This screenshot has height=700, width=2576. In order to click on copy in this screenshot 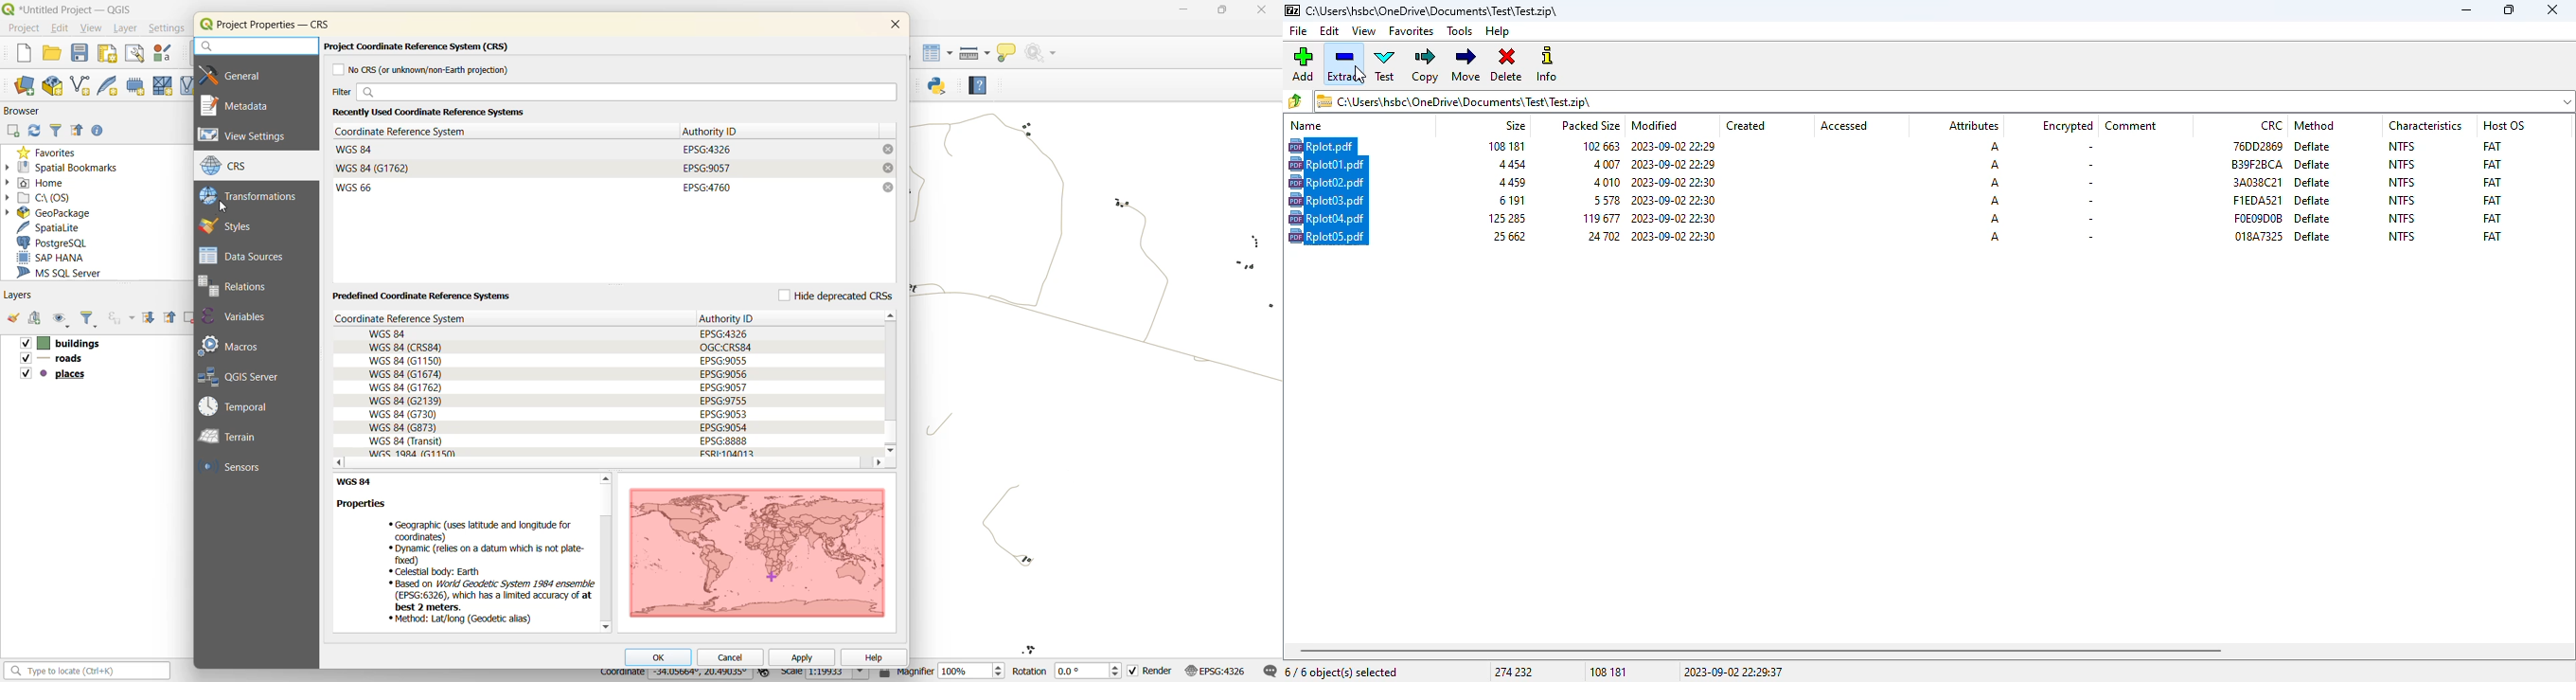, I will do `click(1427, 65)`.